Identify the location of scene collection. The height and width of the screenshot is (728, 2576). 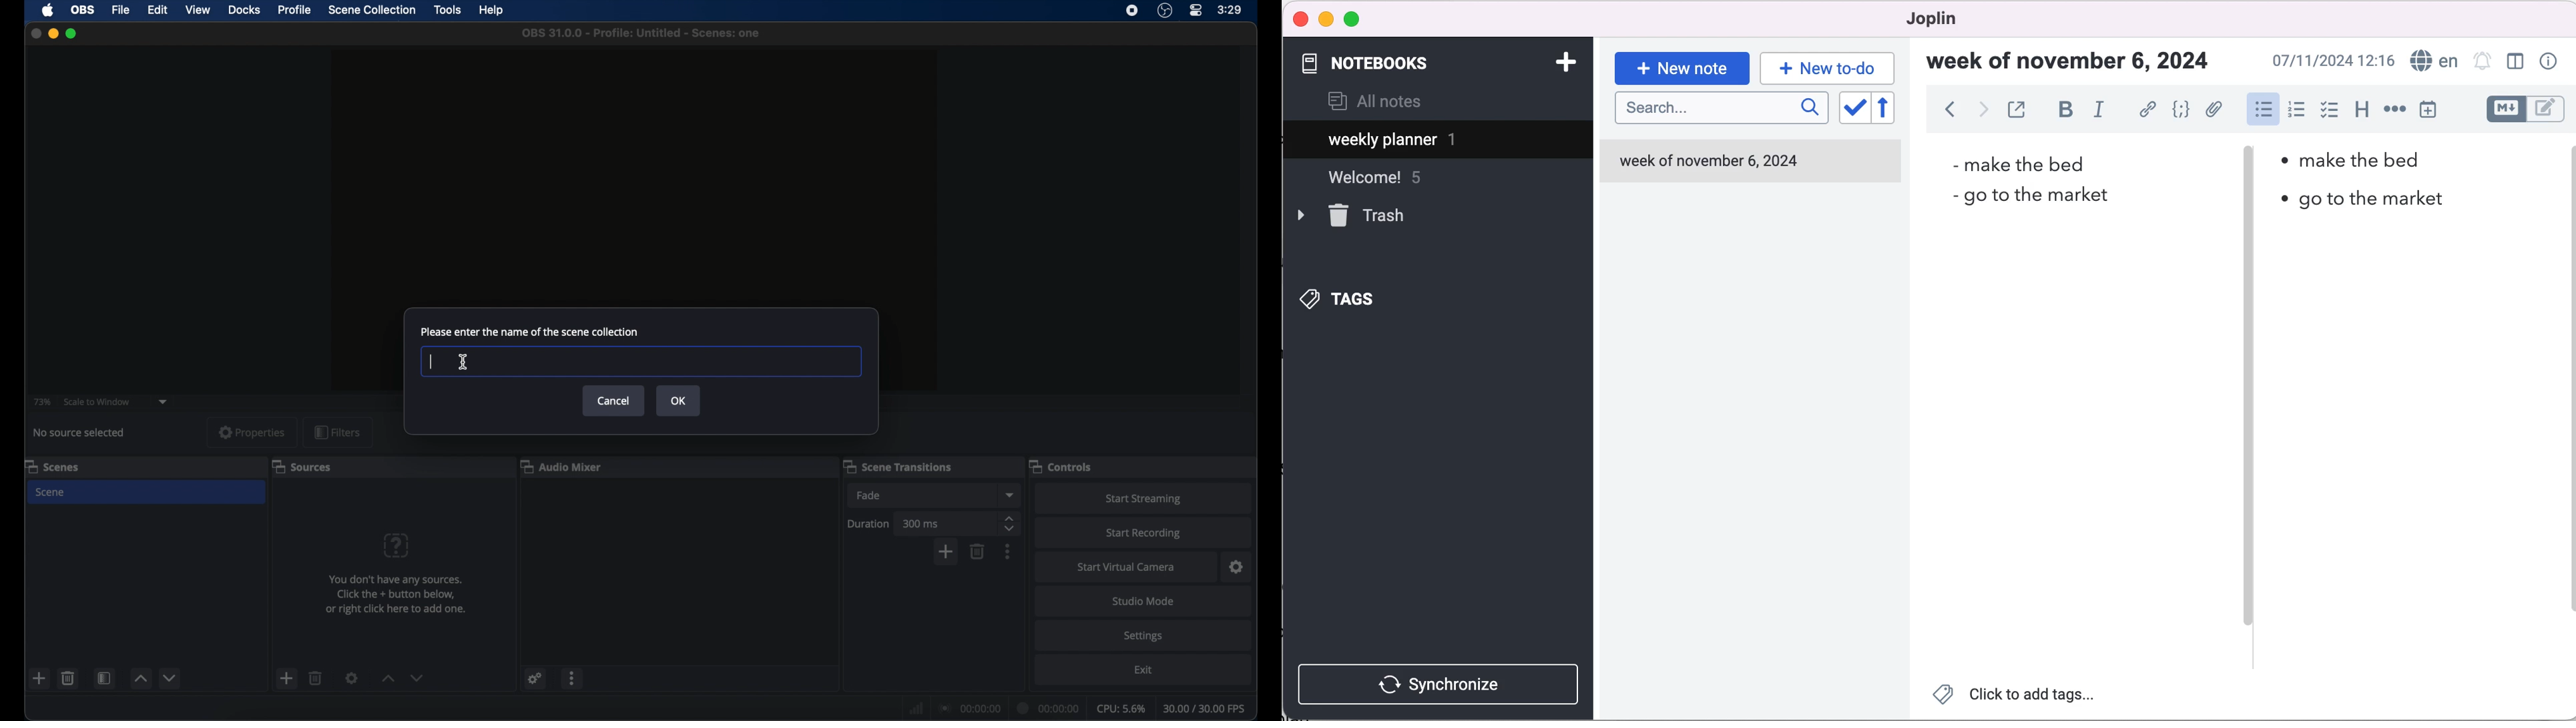
(372, 10).